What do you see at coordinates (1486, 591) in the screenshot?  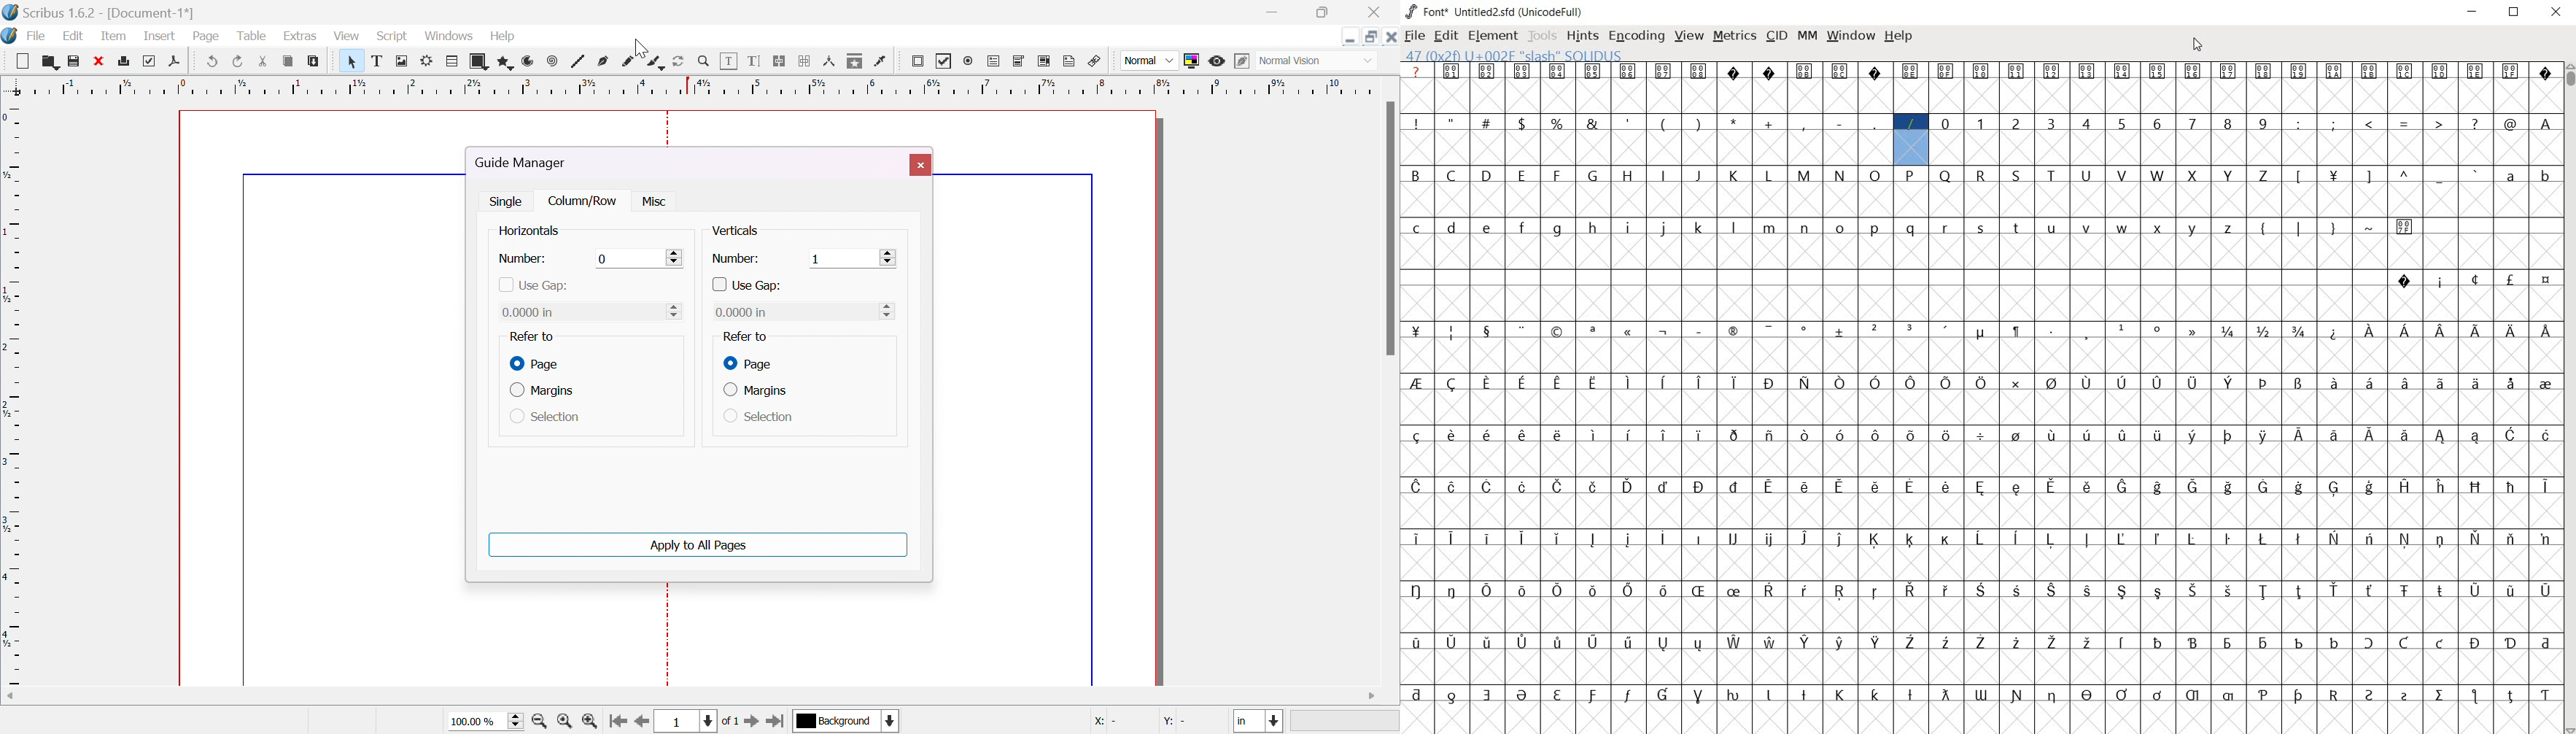 I see `glyph` at bounding box center [1486, 591].